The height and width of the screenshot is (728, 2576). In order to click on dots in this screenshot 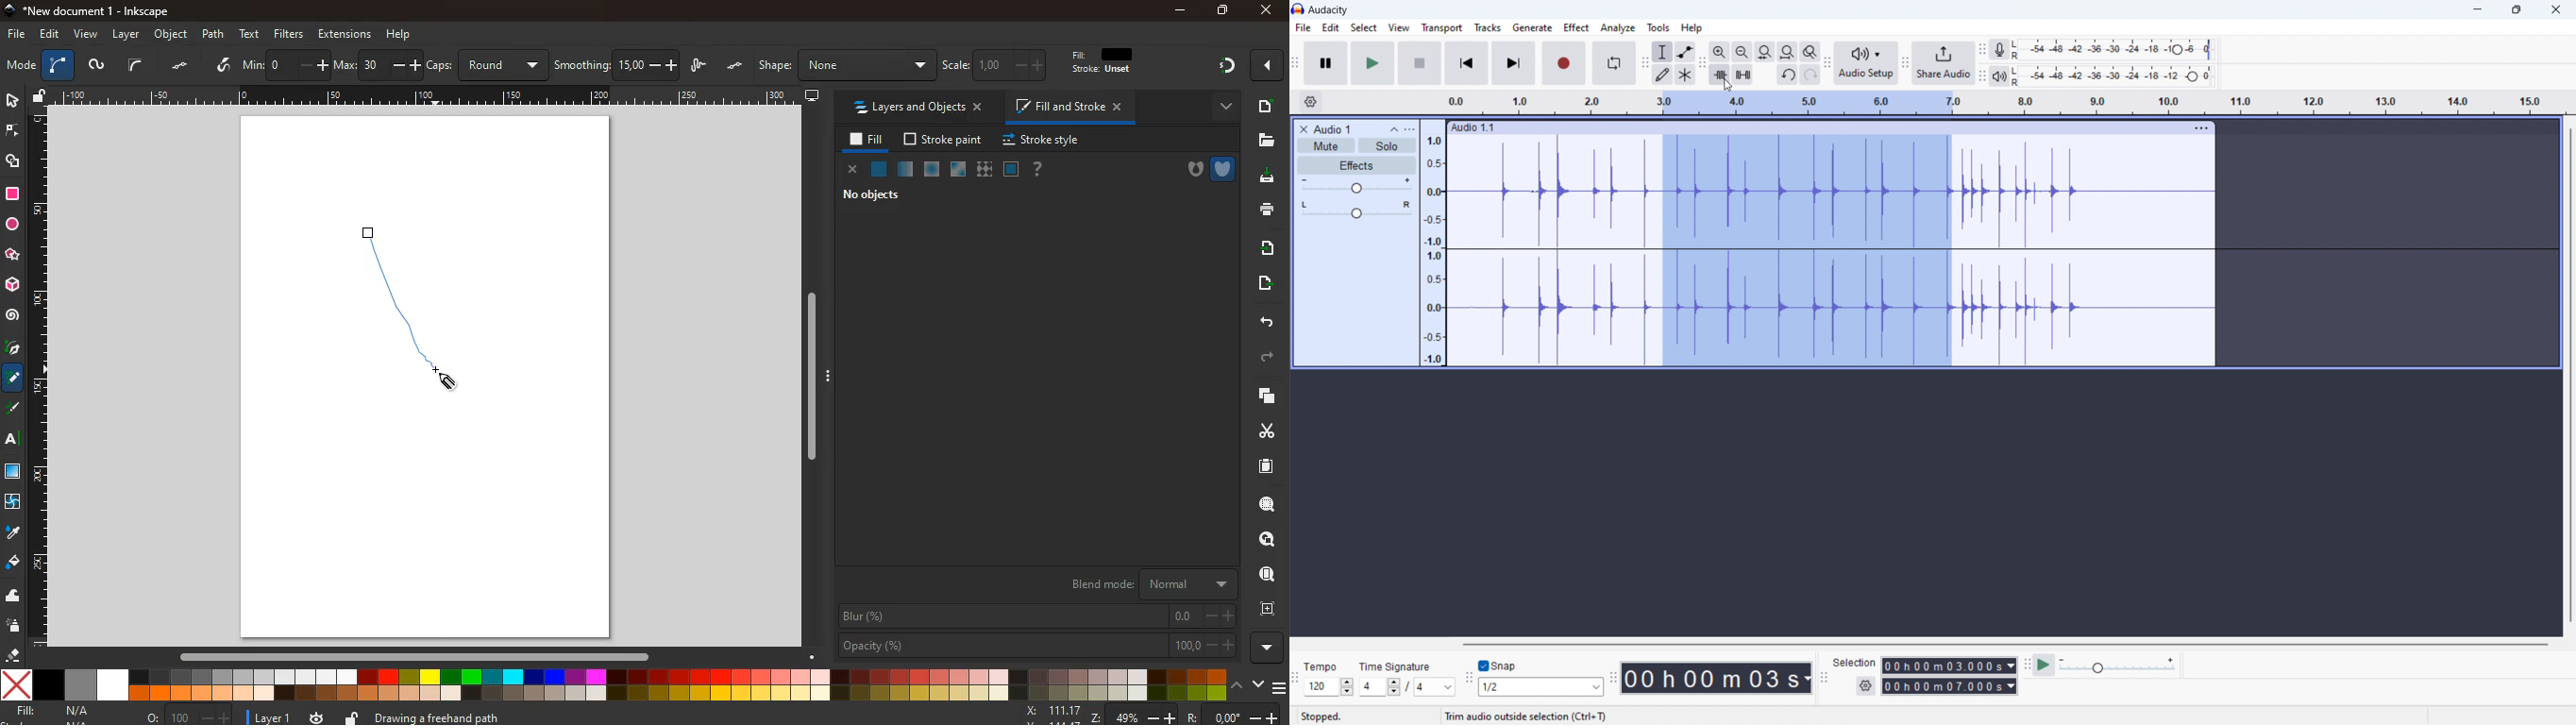, I will do `click(736, 66)`.